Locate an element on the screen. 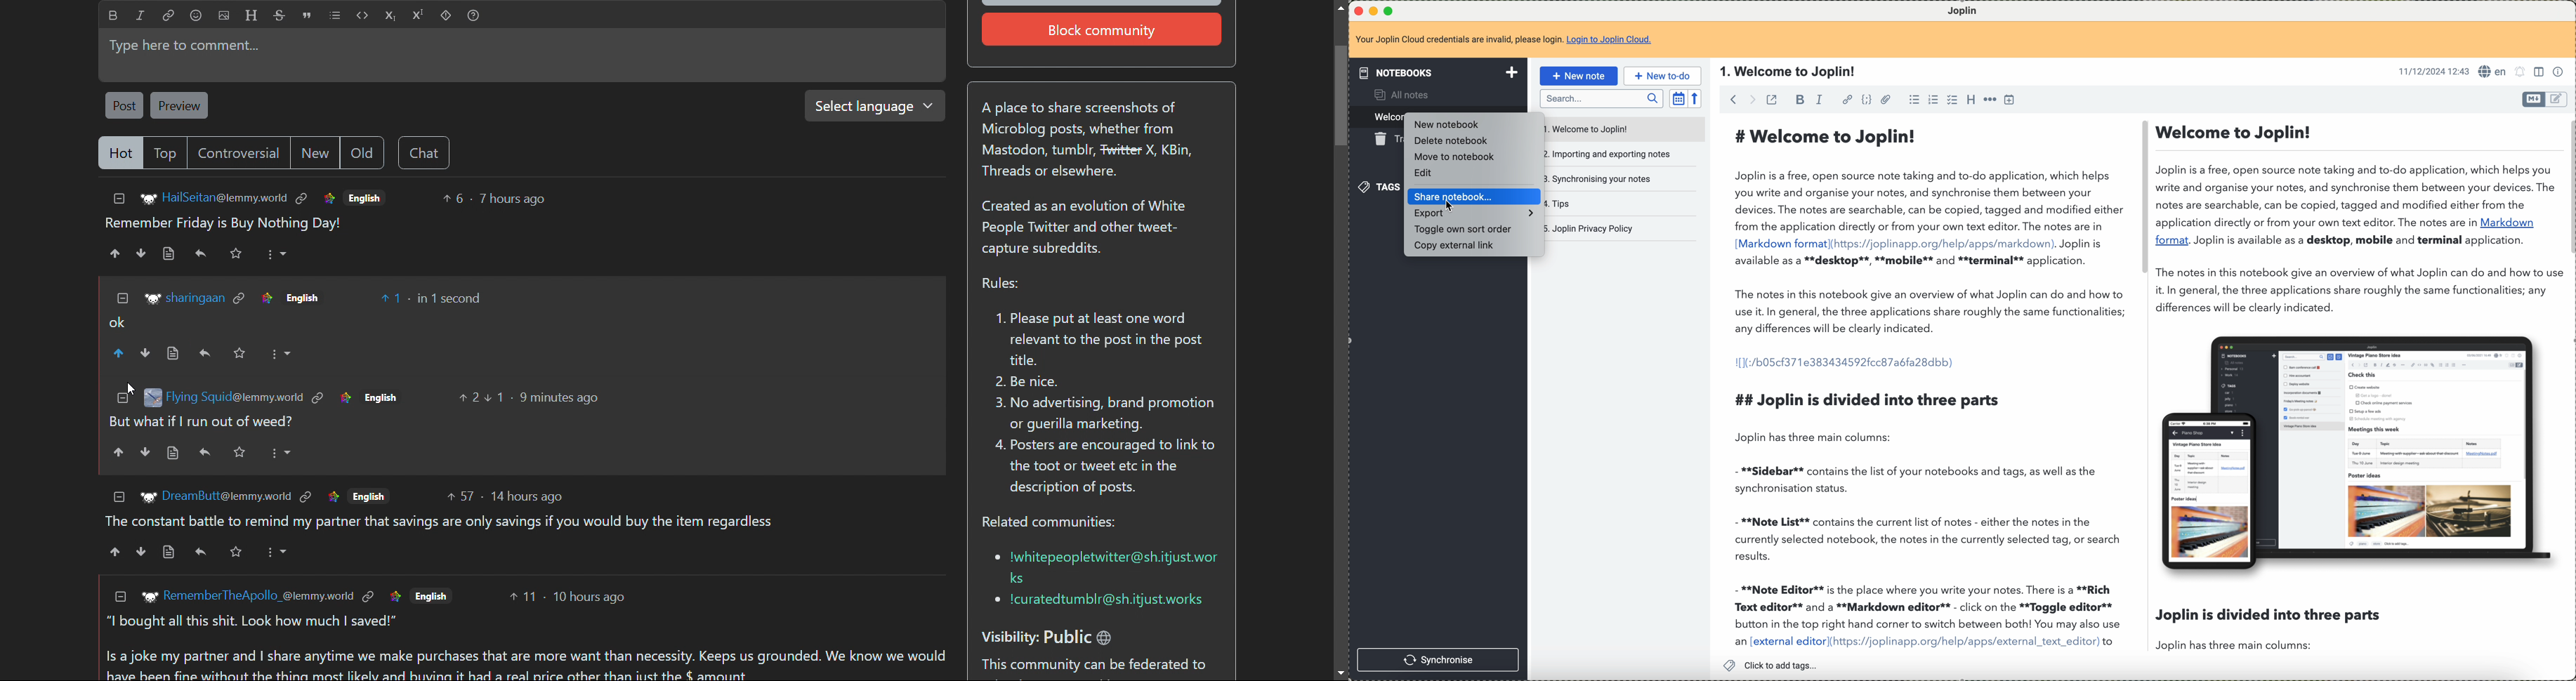 The height and width of the screenshot is (700, 2576). emoji is located at coordinates (195, 15).